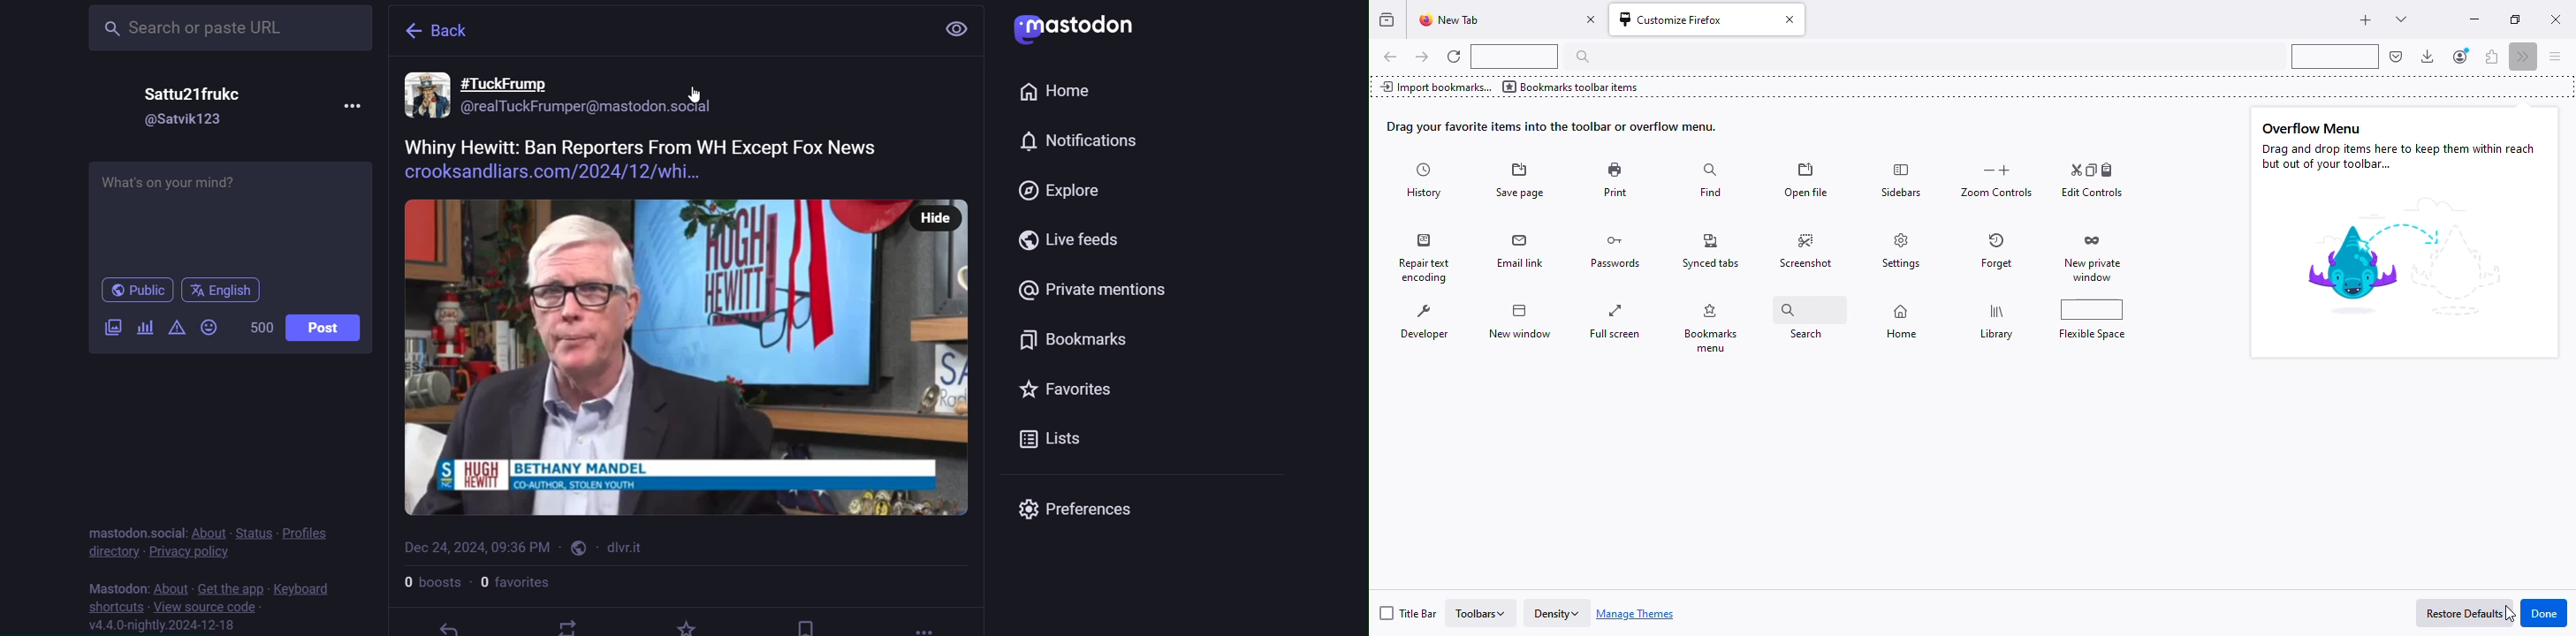 The width and height of the screenshot is (2576, 644). I want to click on search, so click(1805, 318).